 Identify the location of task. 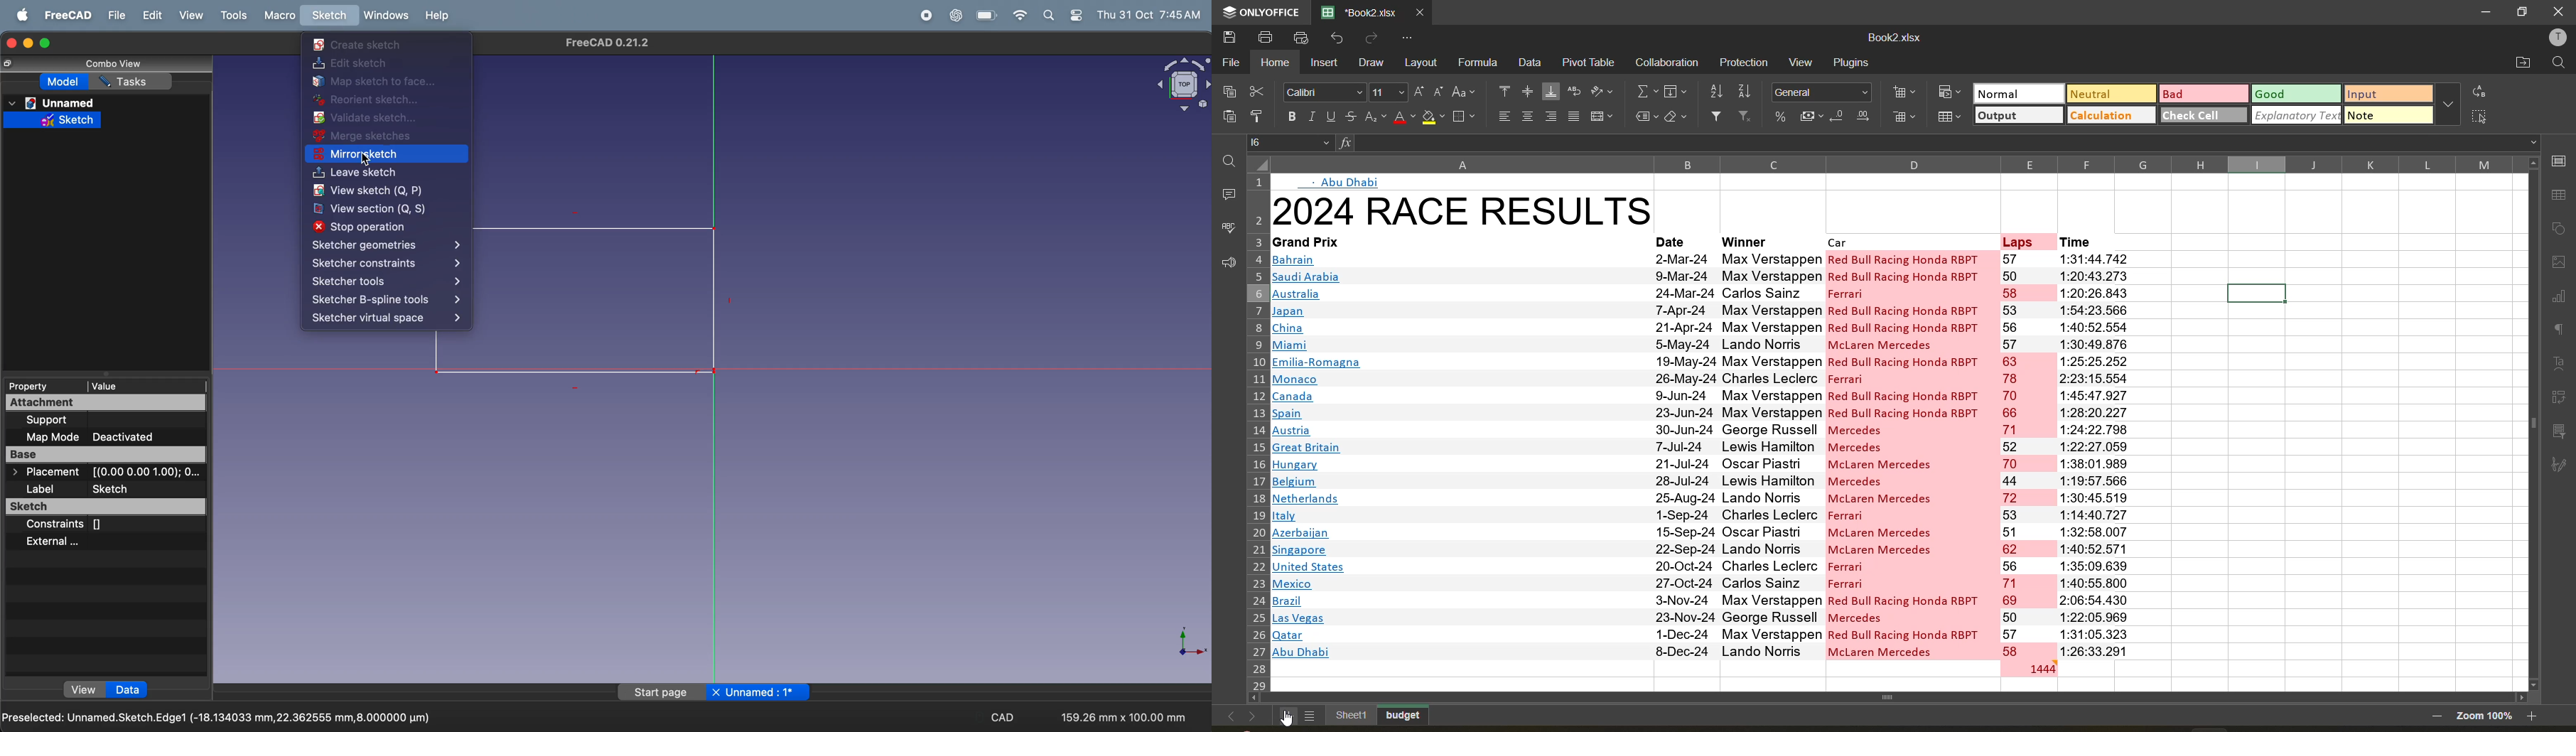
(136, 82).